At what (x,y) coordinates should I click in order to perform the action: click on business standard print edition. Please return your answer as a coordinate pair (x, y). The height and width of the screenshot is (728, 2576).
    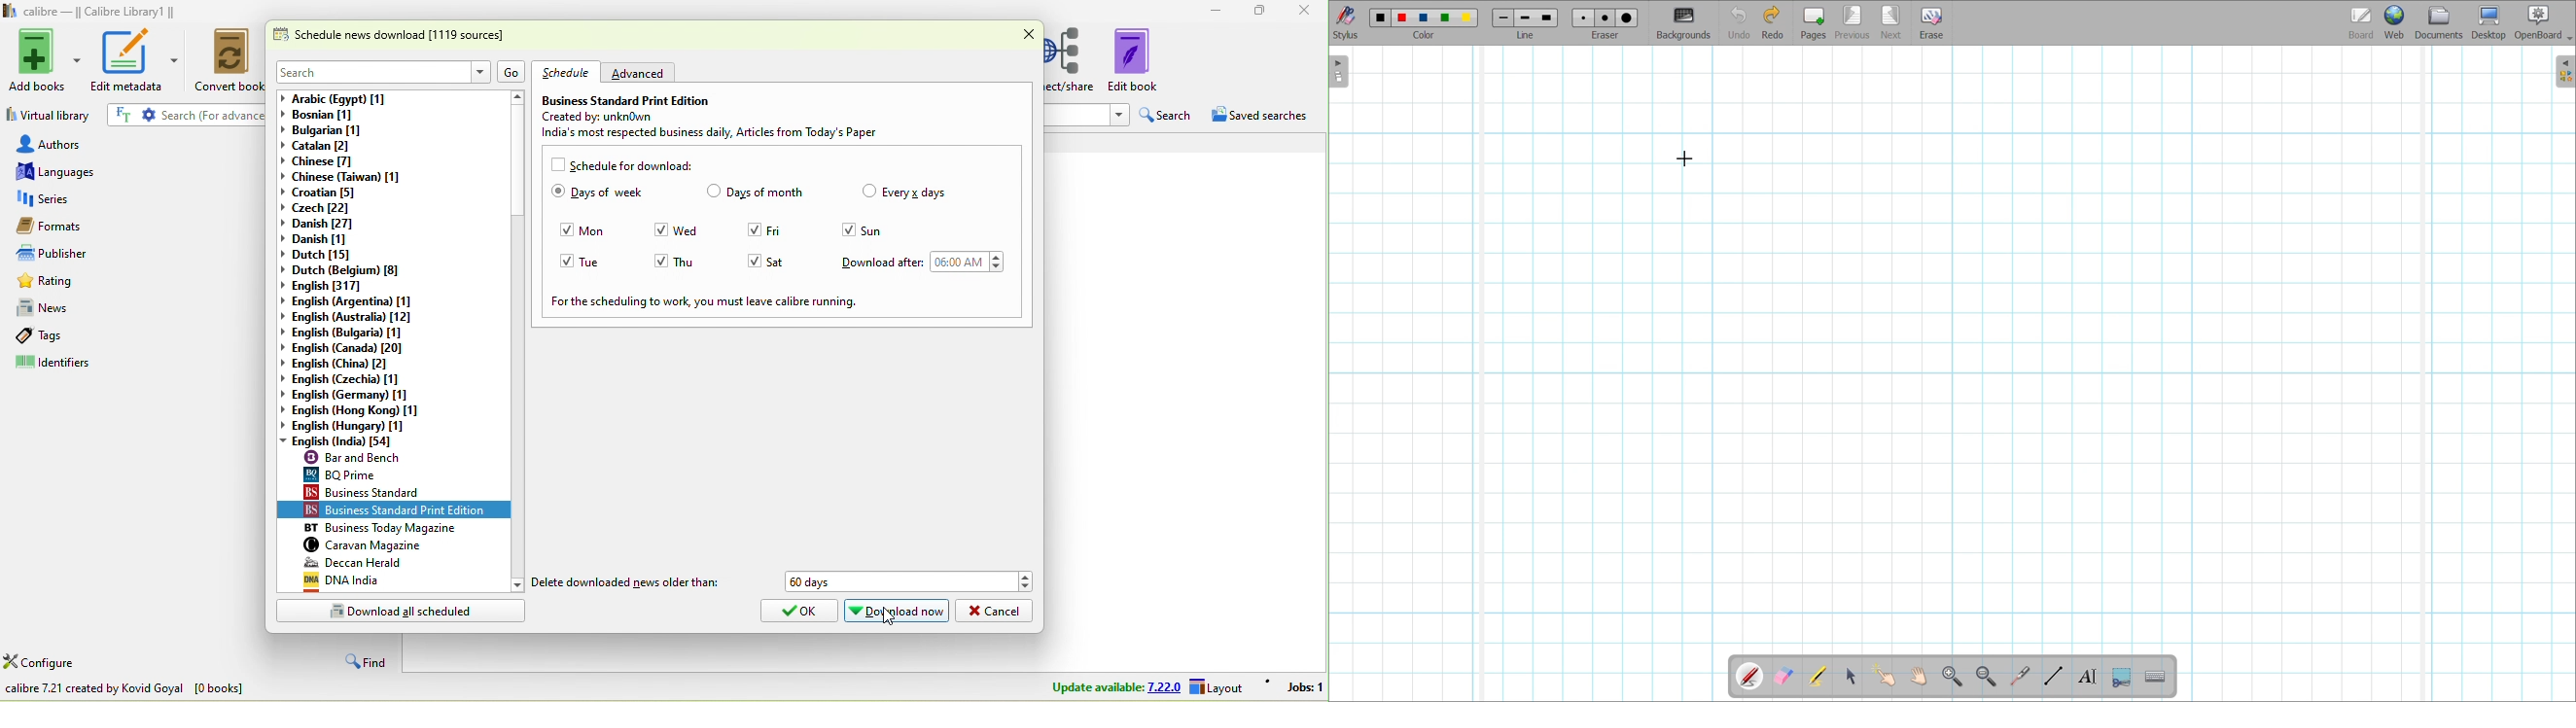
    Looking at the image, I should click on (402, 510).